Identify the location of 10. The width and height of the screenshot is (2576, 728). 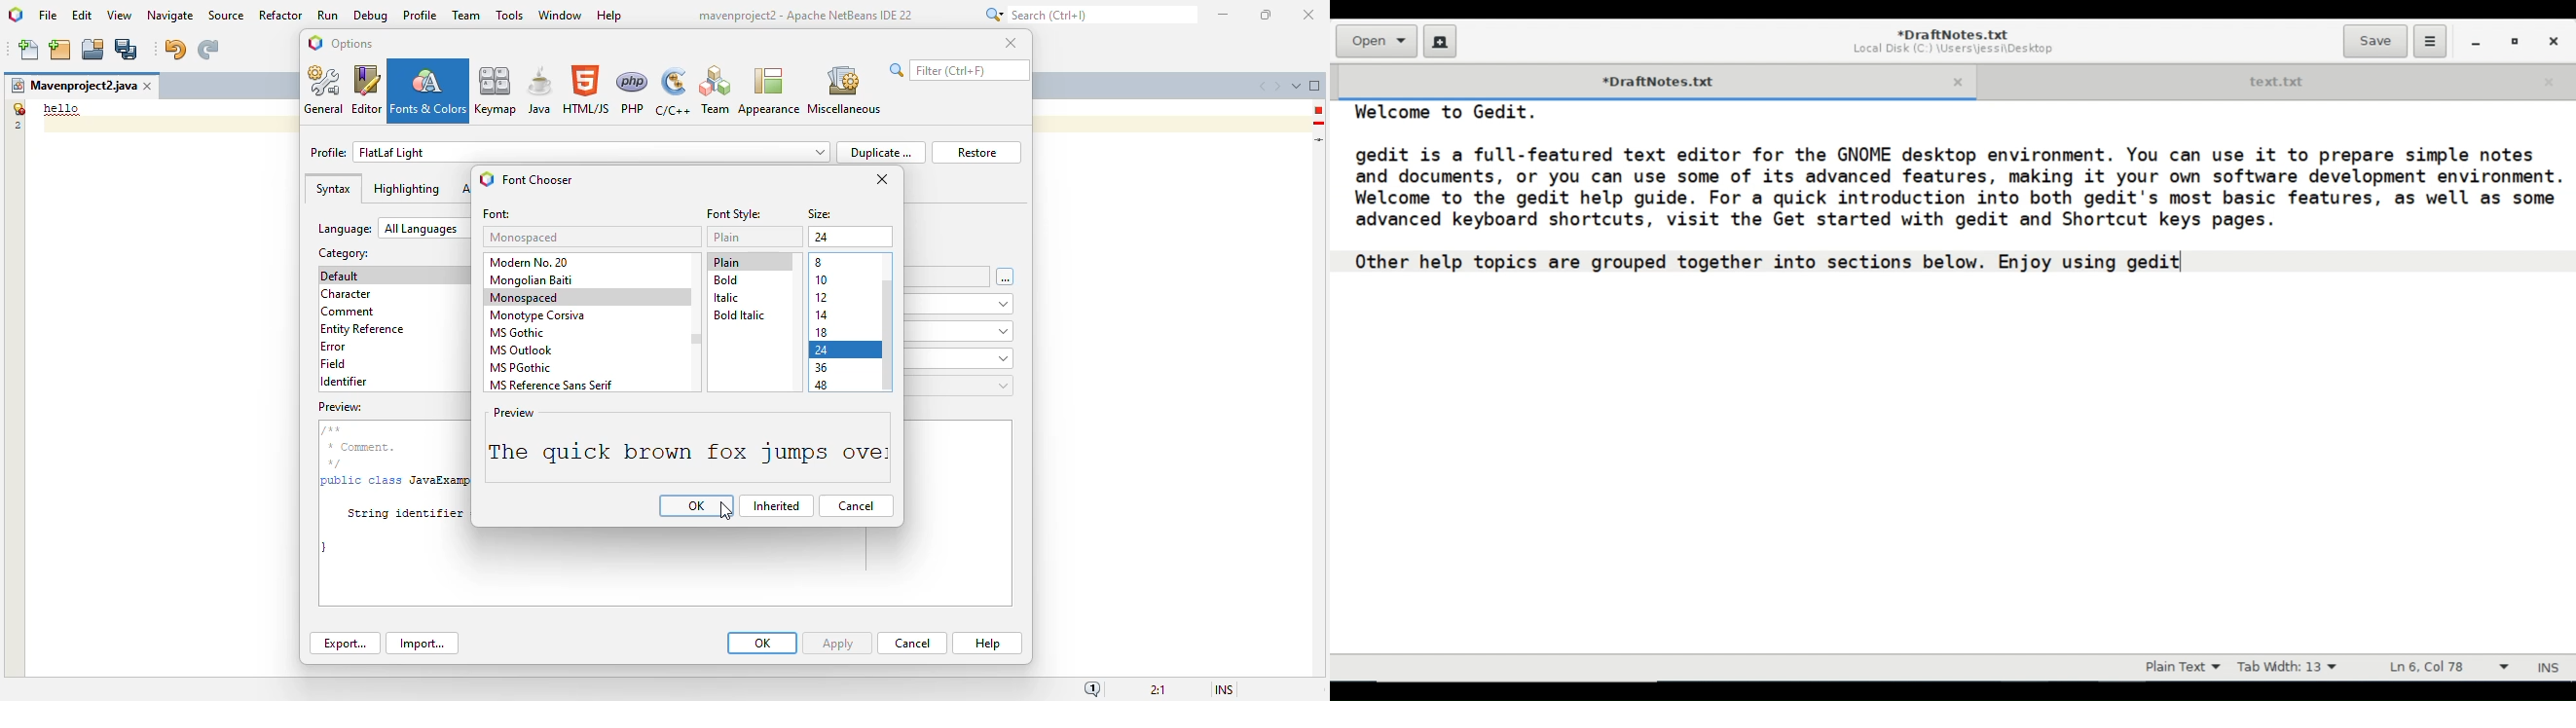
(823, 280).